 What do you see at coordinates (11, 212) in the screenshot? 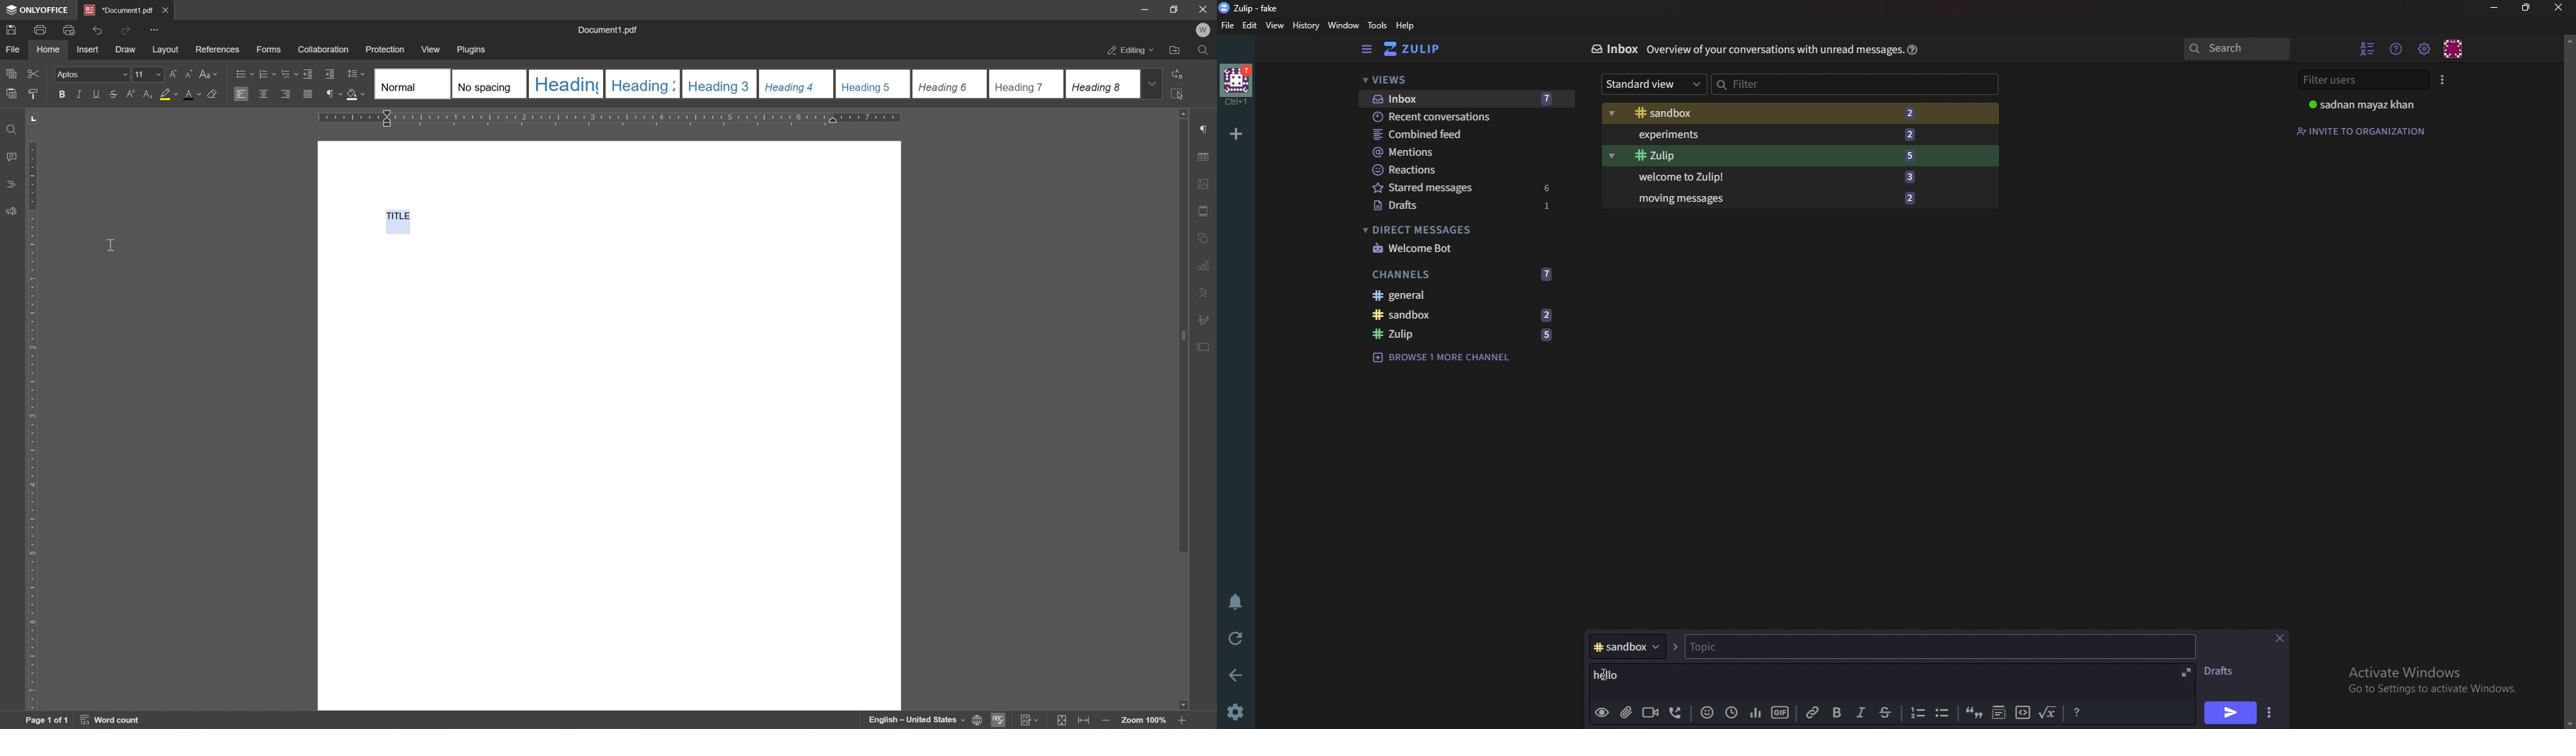
I see `feedback & support` at bounding box center [11, 212].